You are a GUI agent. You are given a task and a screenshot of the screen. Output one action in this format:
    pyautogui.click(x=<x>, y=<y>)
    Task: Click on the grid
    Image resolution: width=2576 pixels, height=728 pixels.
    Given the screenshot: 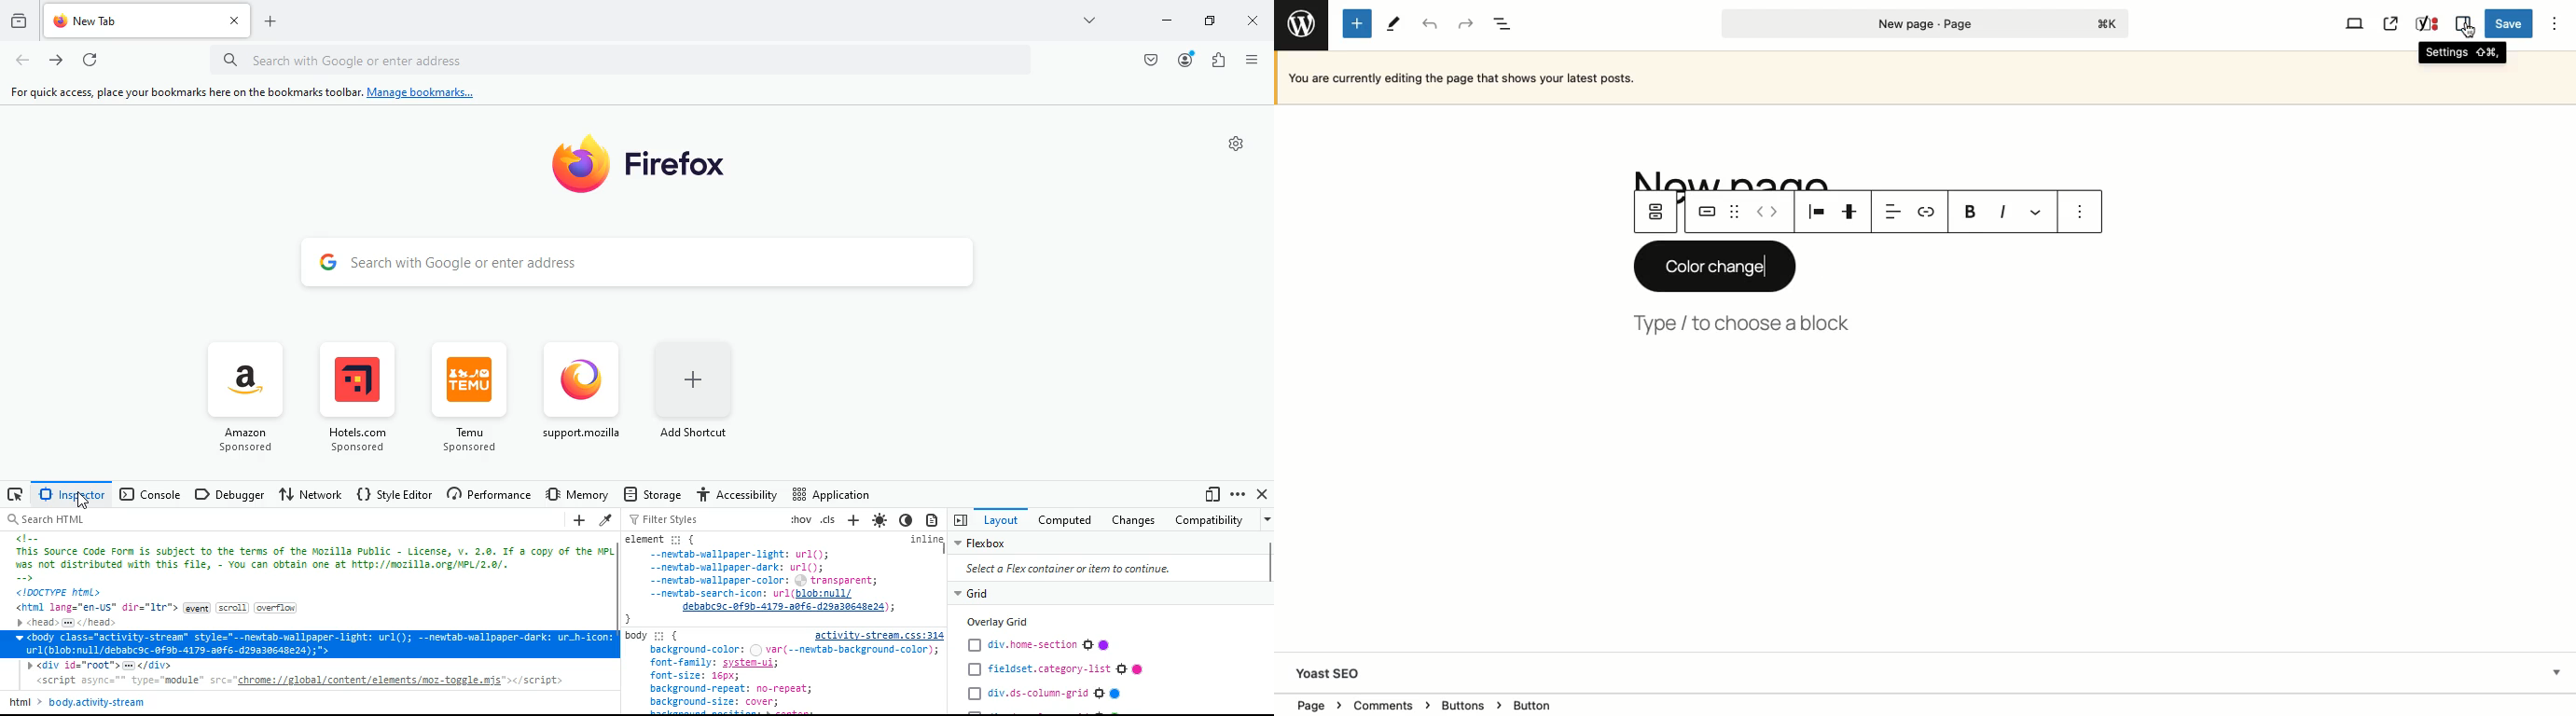 What is the action you would take?
    pyautogui.click(x=978, y=593)
    